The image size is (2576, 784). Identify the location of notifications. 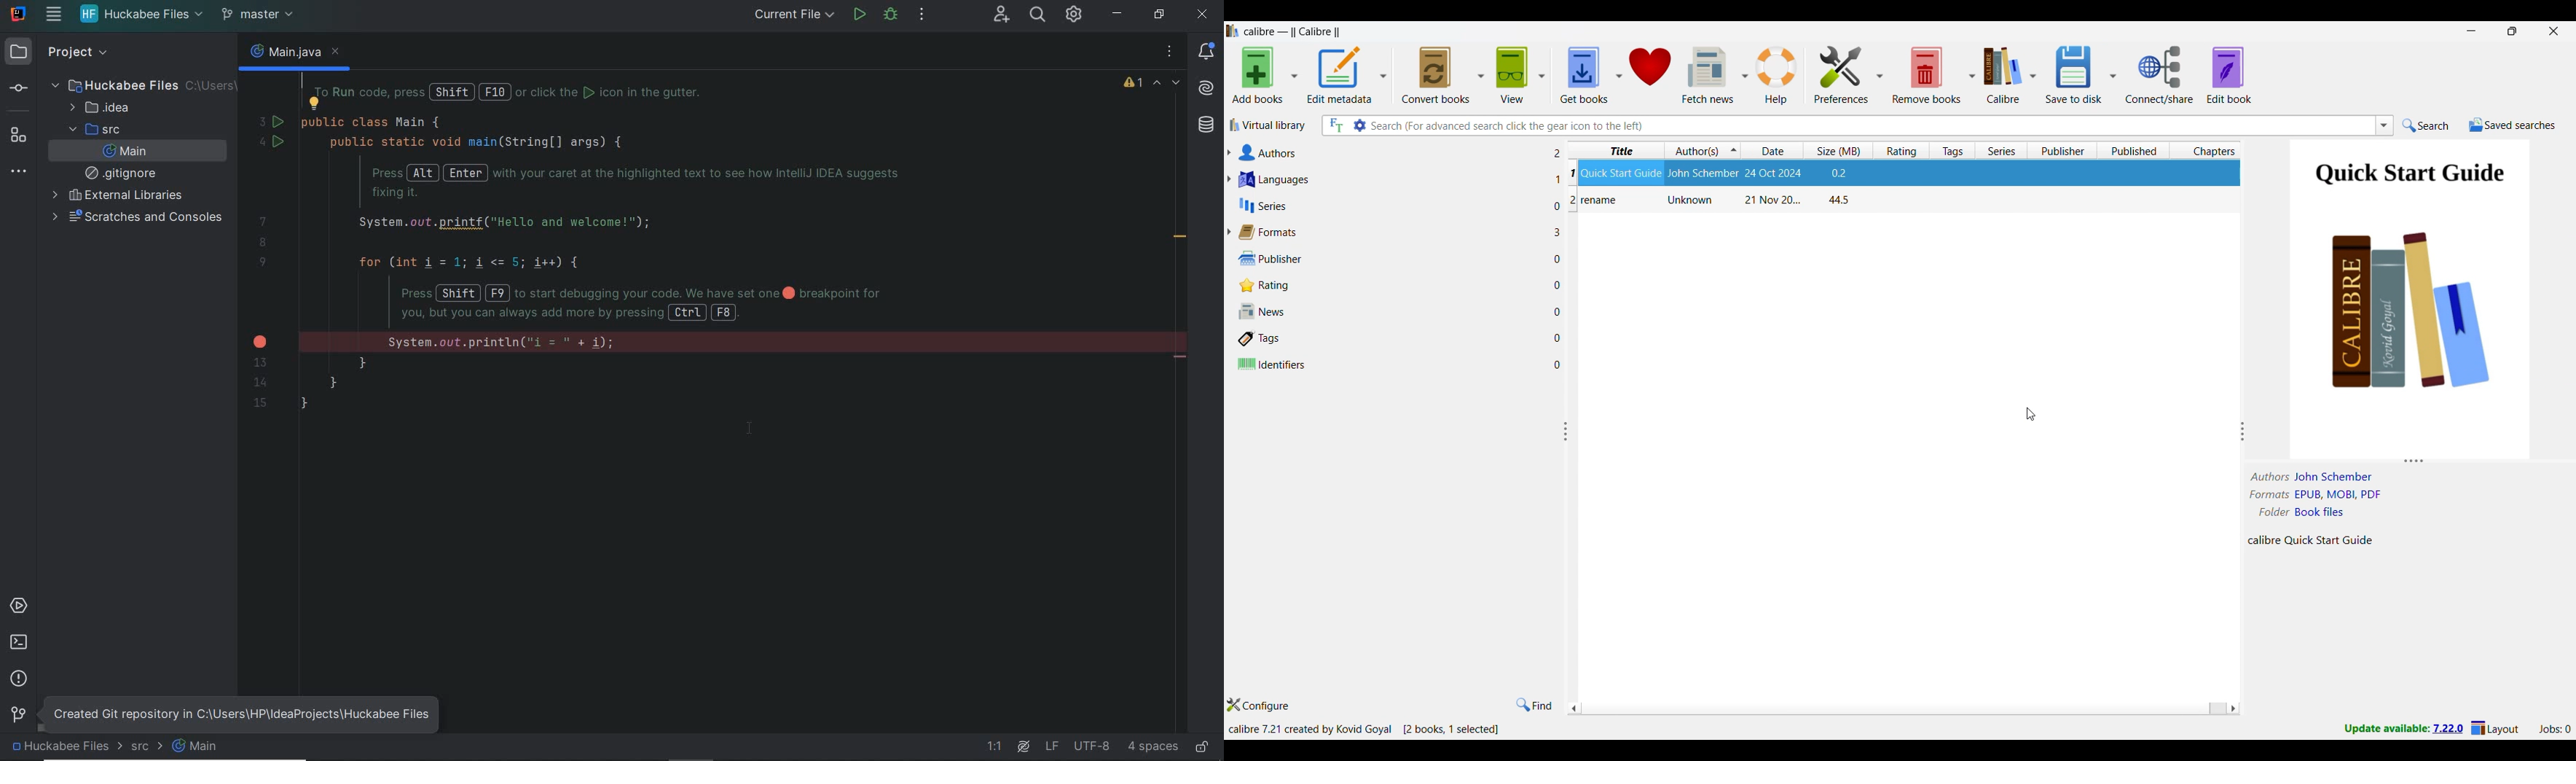
(1209, 52).